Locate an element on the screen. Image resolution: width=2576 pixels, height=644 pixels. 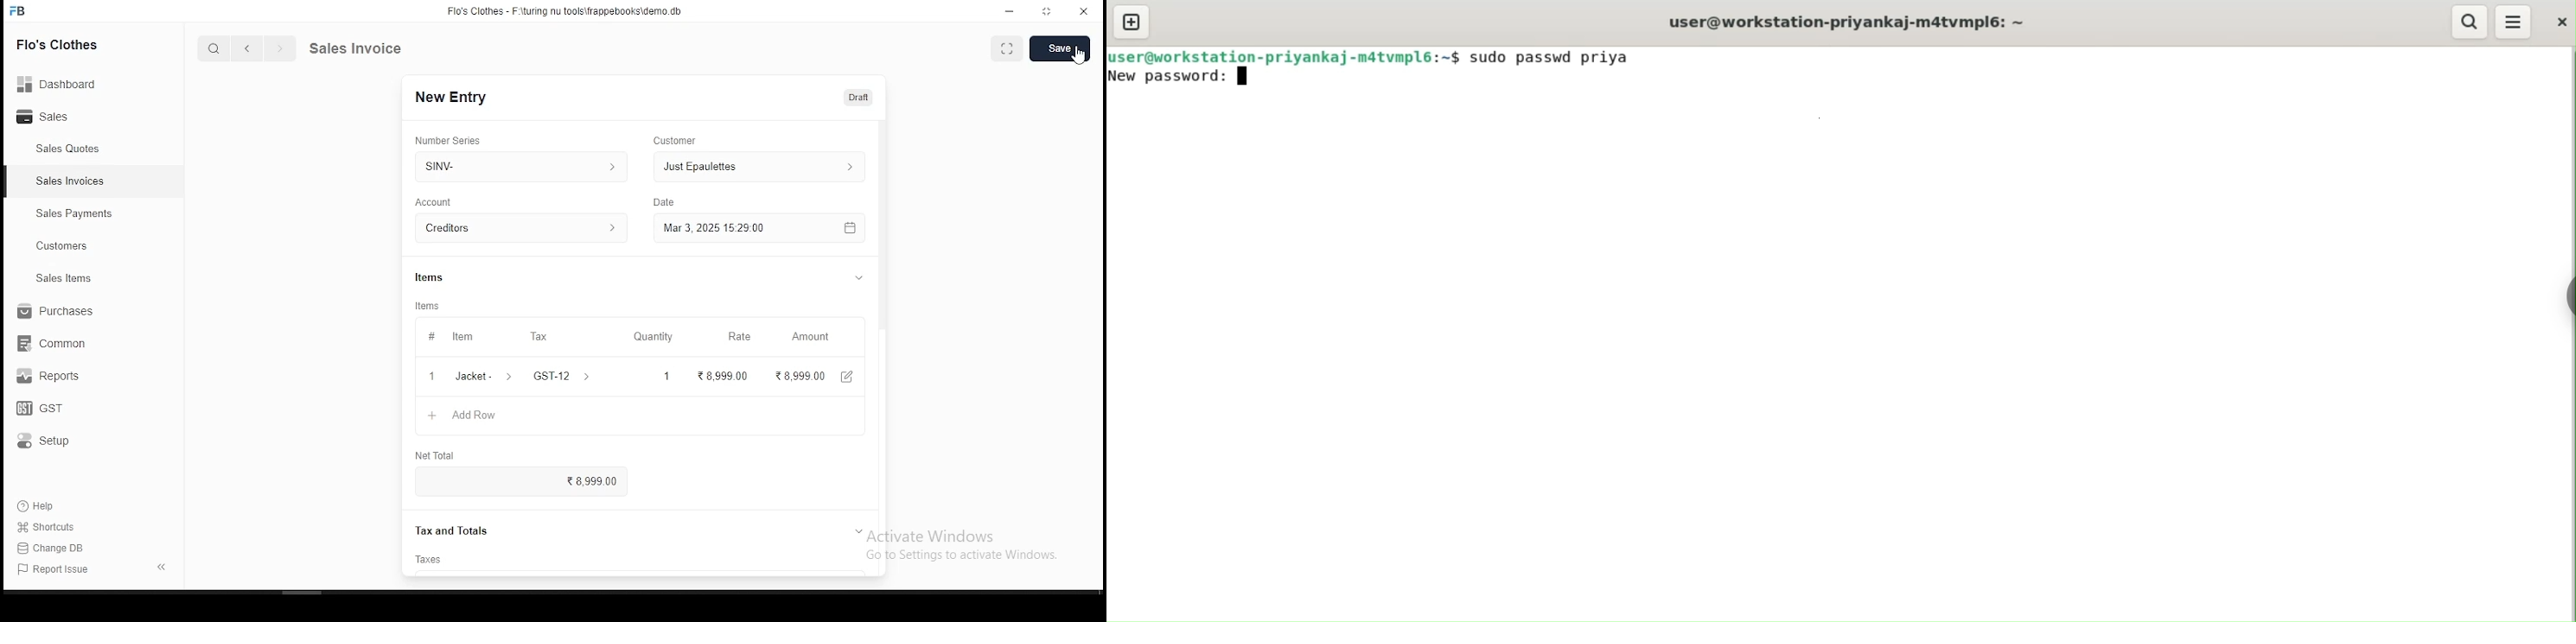
Just Epaulettes > is located at coordinates (763, 168).